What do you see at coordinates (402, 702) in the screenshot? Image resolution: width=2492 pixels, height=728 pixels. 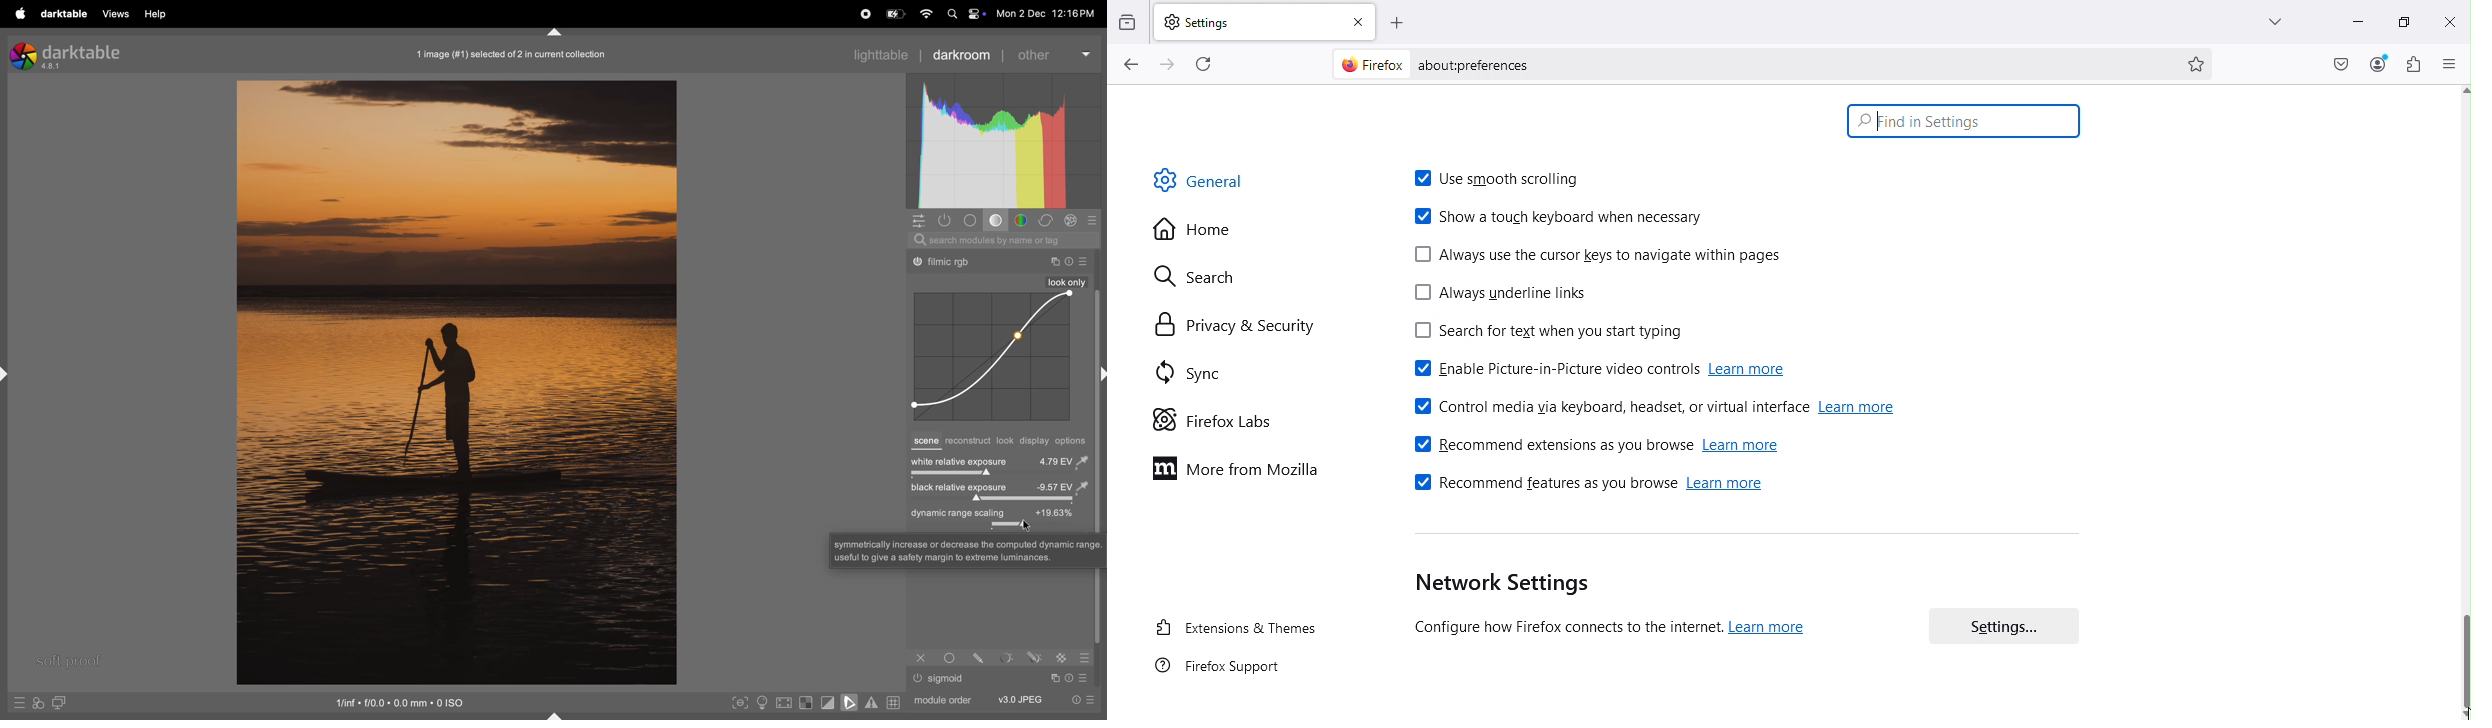 I see `iso` at bounding box center [402, 702].